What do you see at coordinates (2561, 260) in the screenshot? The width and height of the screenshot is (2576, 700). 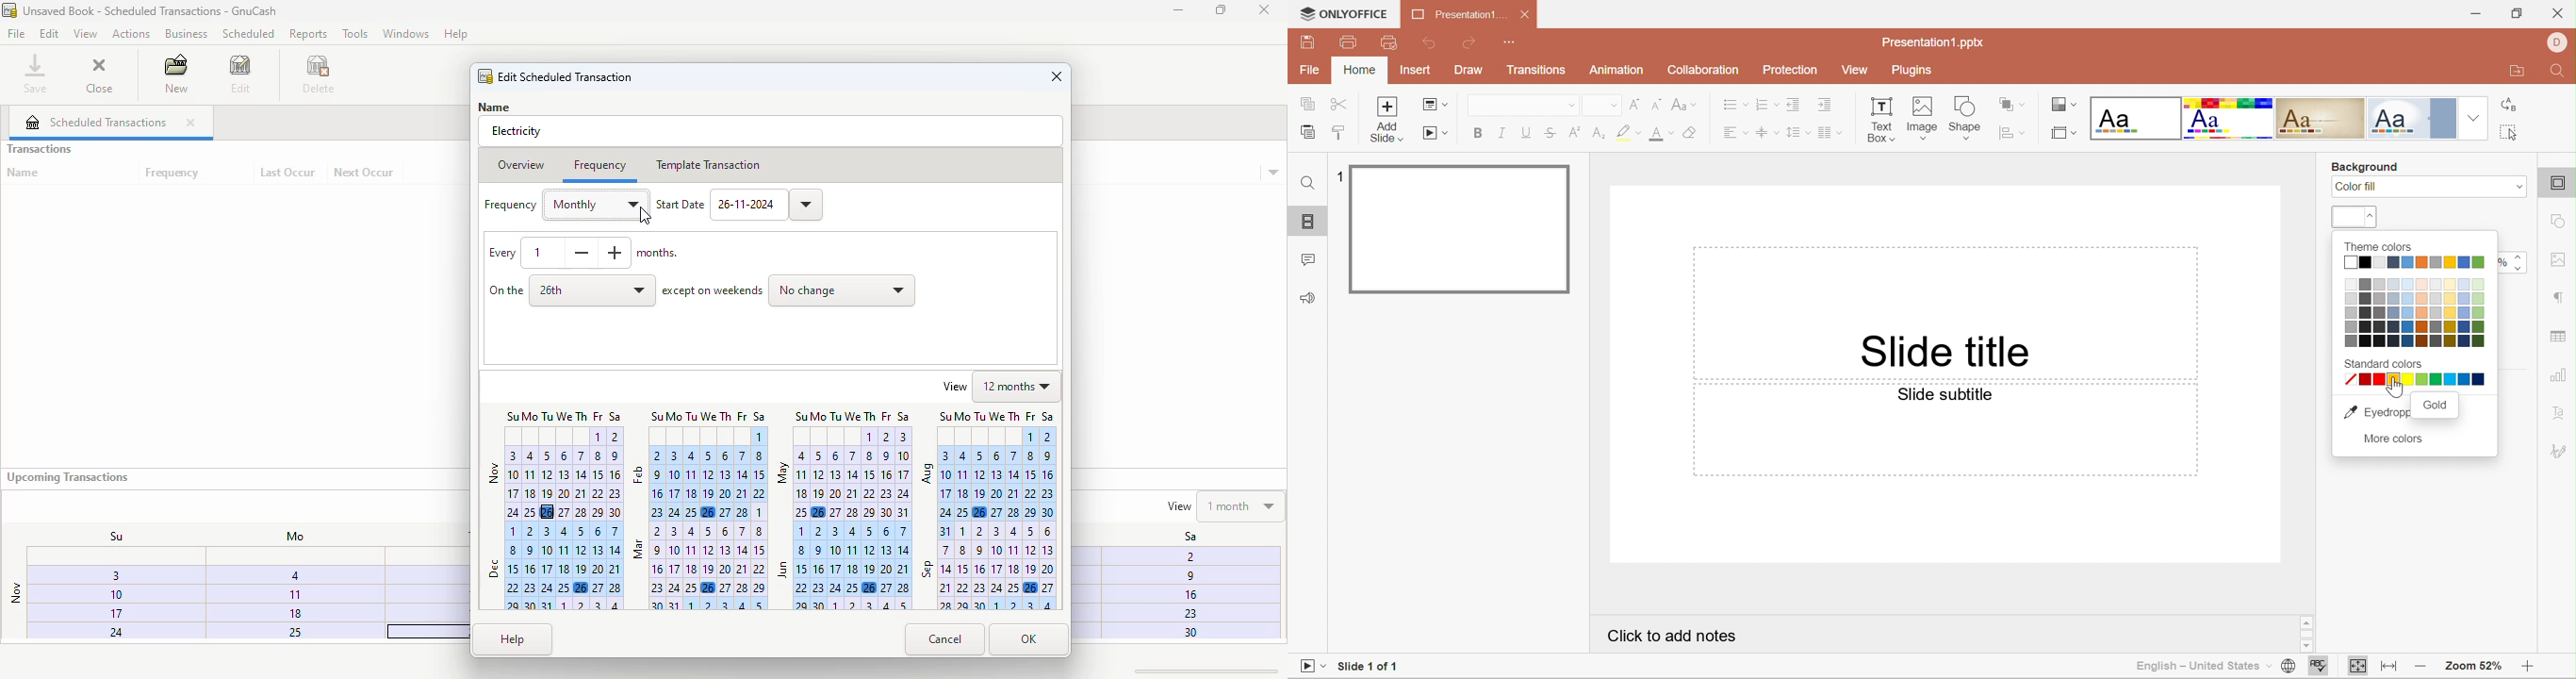 I see `image settings` at bounding box center [2561, 260].